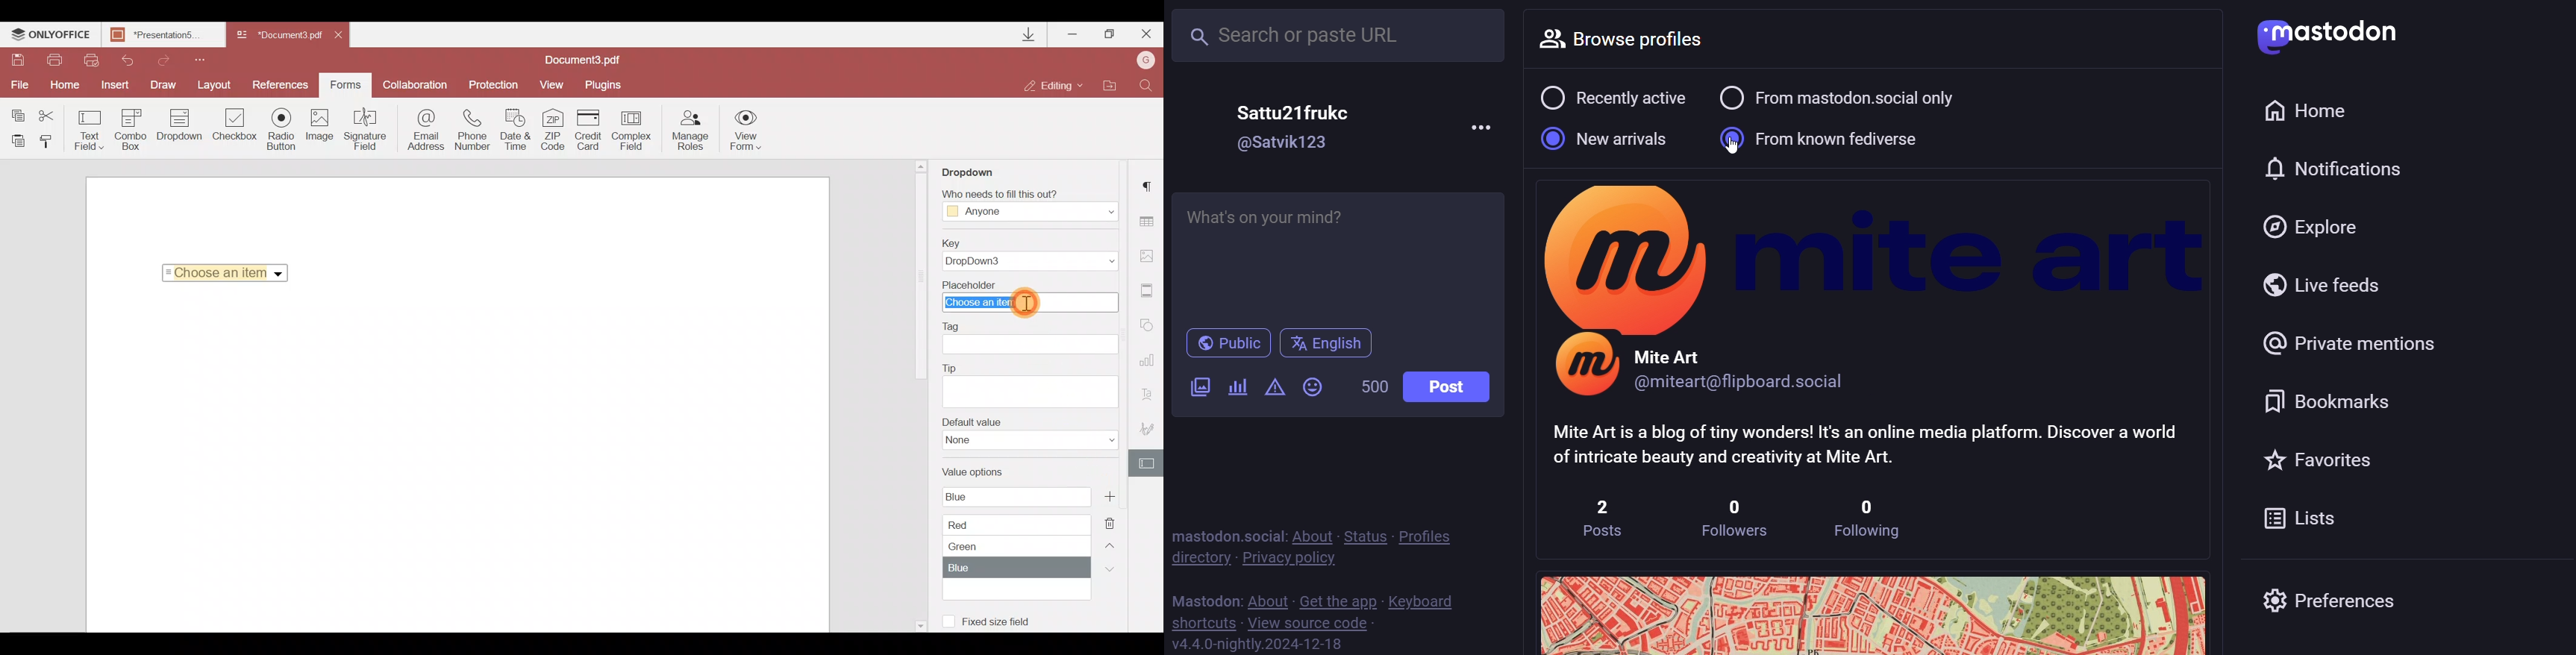  Describe the element at coordinates (1196, 558) in the screenshot. I see `directory` at that location.